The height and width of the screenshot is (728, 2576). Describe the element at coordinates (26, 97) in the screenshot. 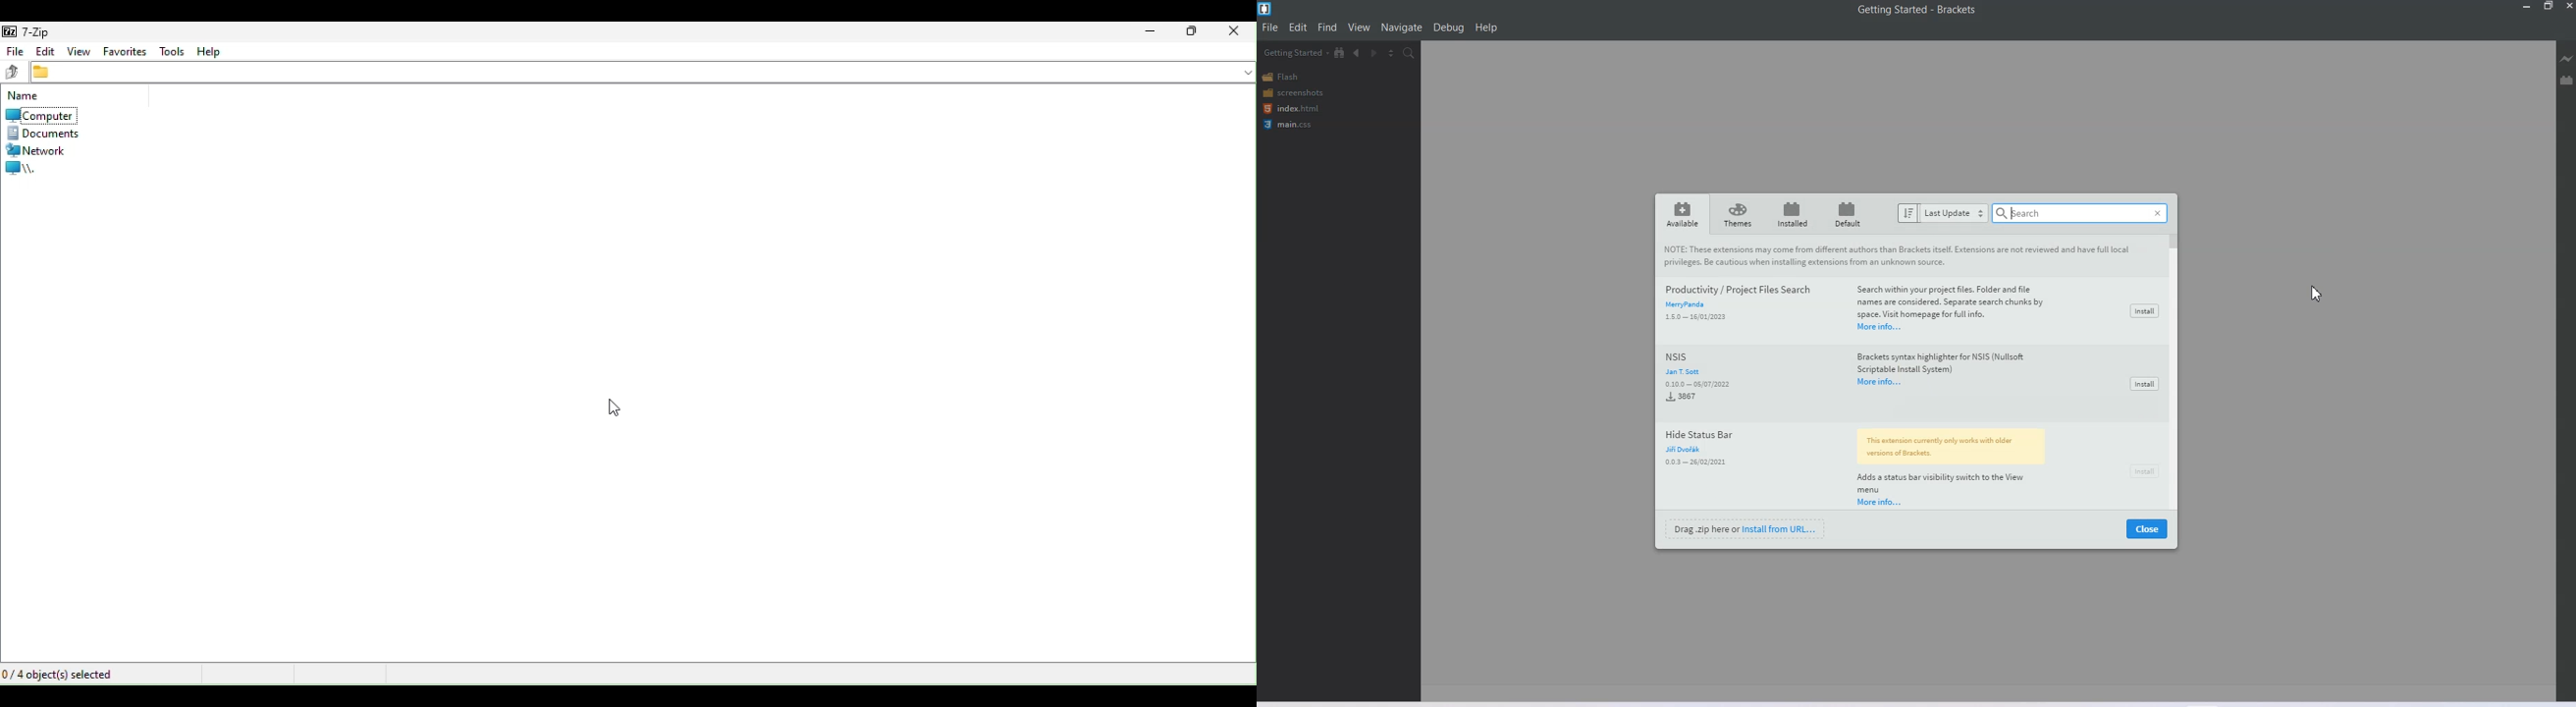

I see `Name` at that location.